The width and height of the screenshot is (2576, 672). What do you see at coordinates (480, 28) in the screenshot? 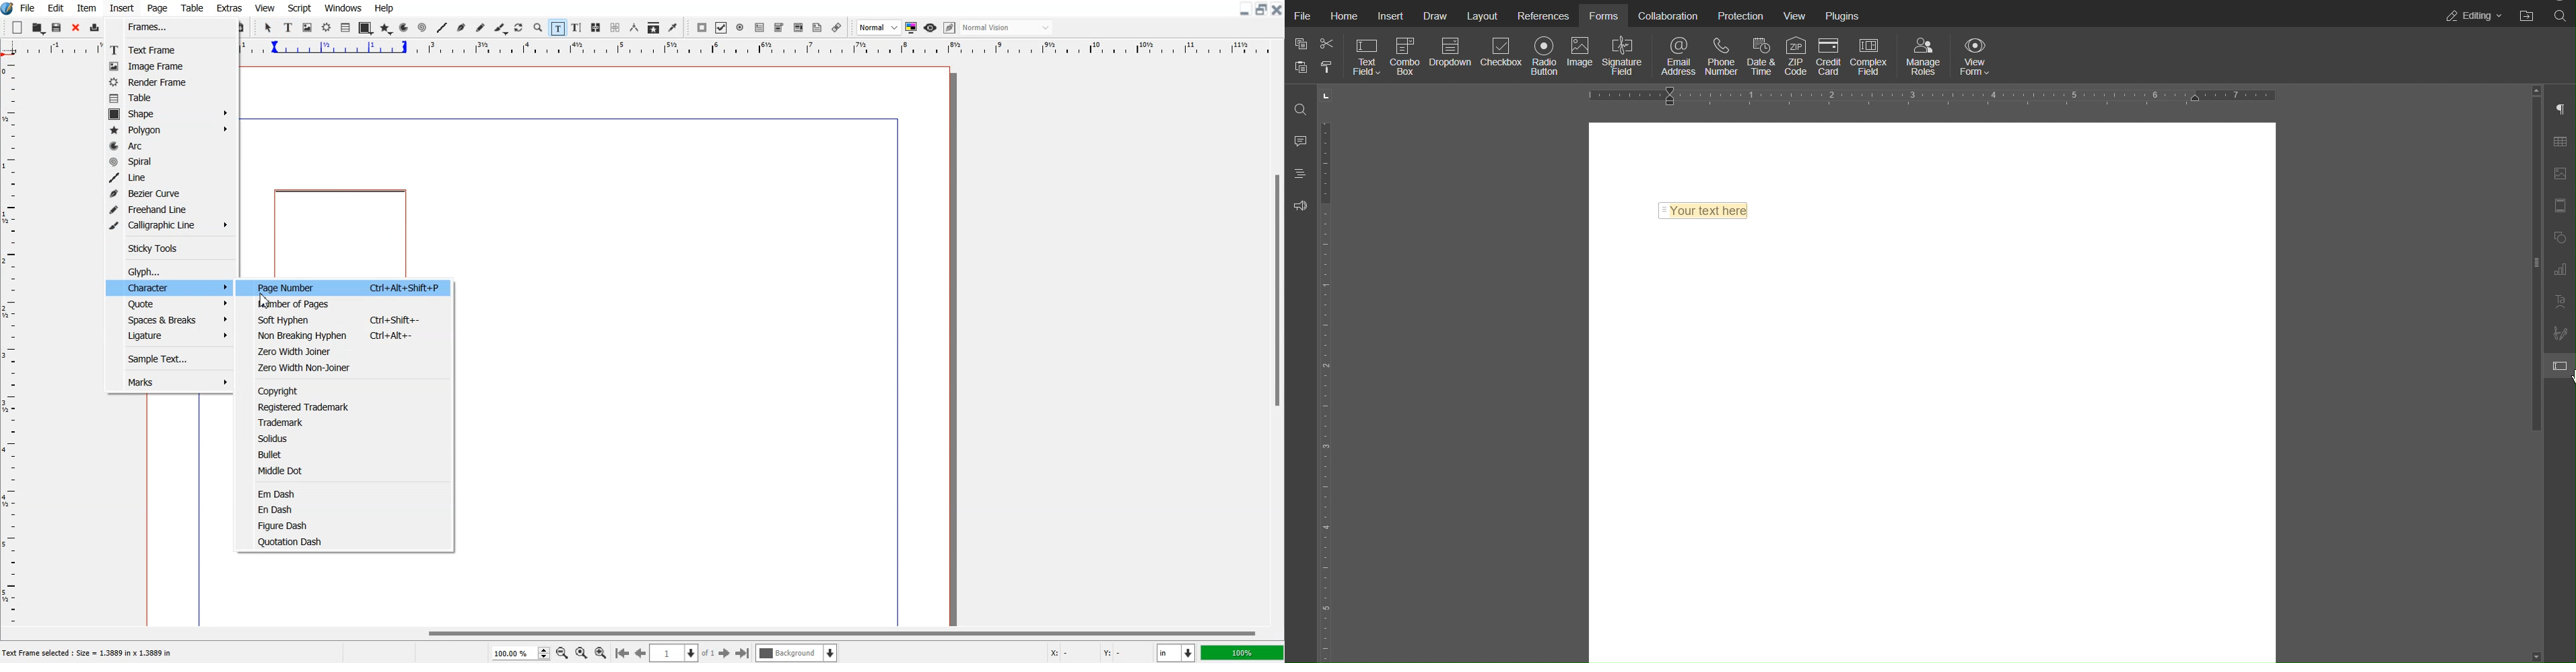
I see `Freehand line ` at bounding box center [480, 28].